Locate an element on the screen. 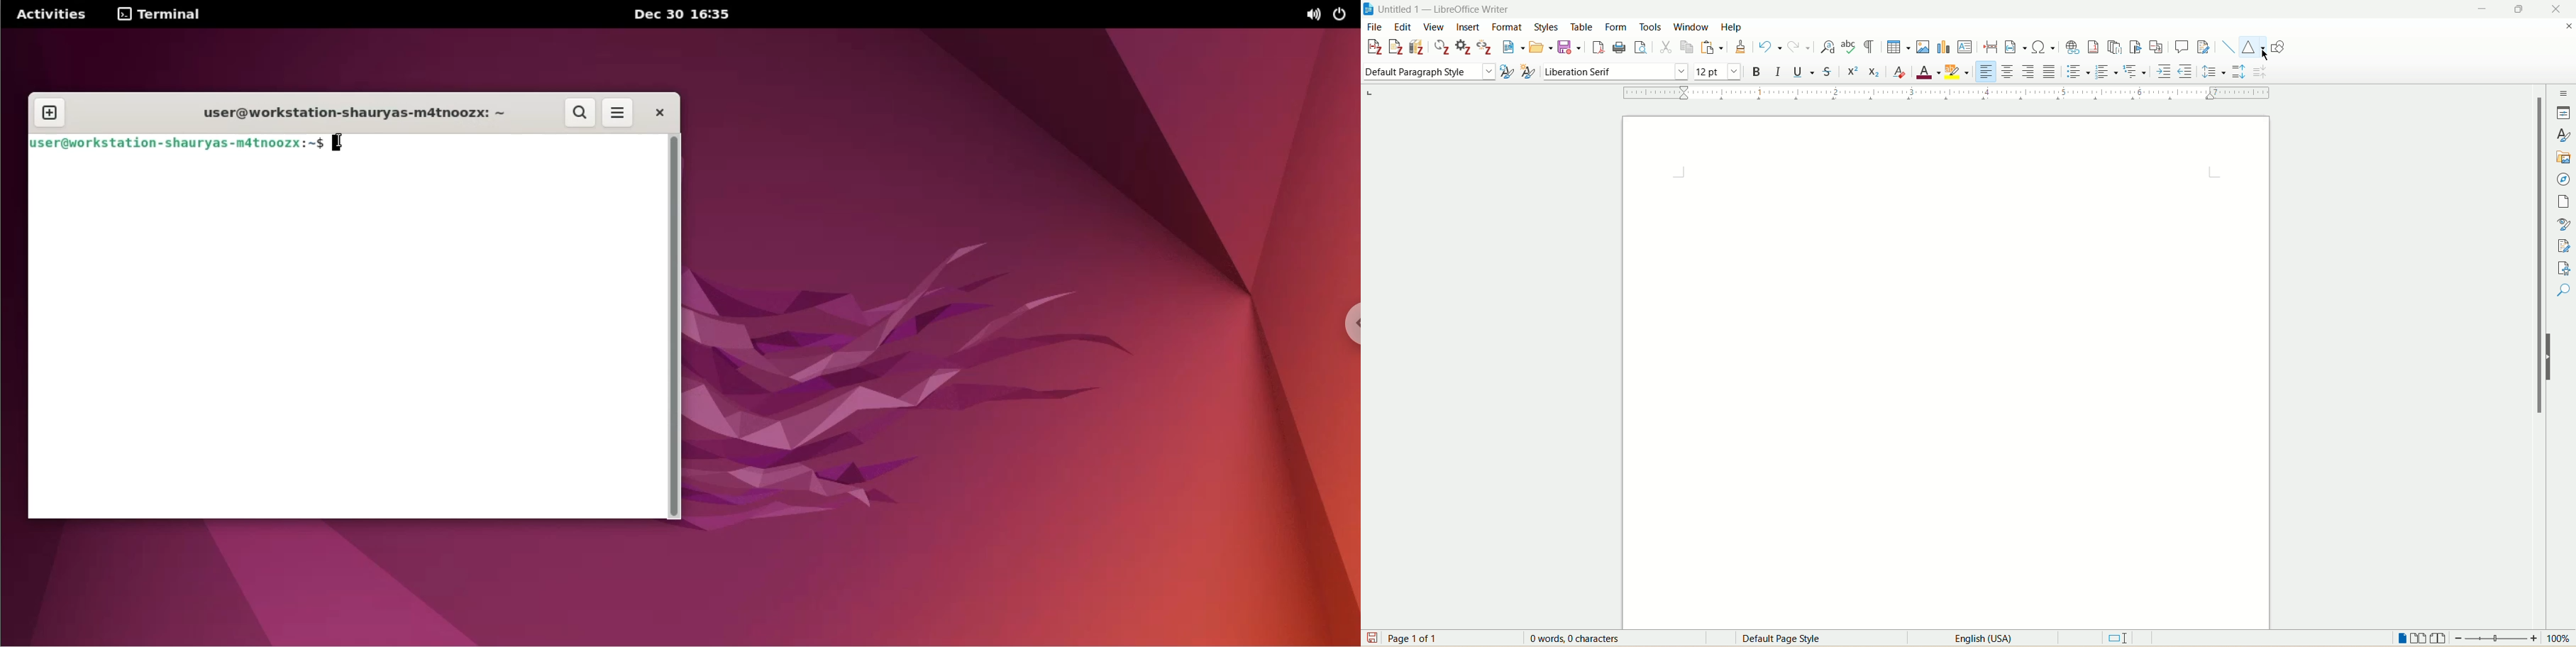  document preferences is located at coordinates (1463, 47).